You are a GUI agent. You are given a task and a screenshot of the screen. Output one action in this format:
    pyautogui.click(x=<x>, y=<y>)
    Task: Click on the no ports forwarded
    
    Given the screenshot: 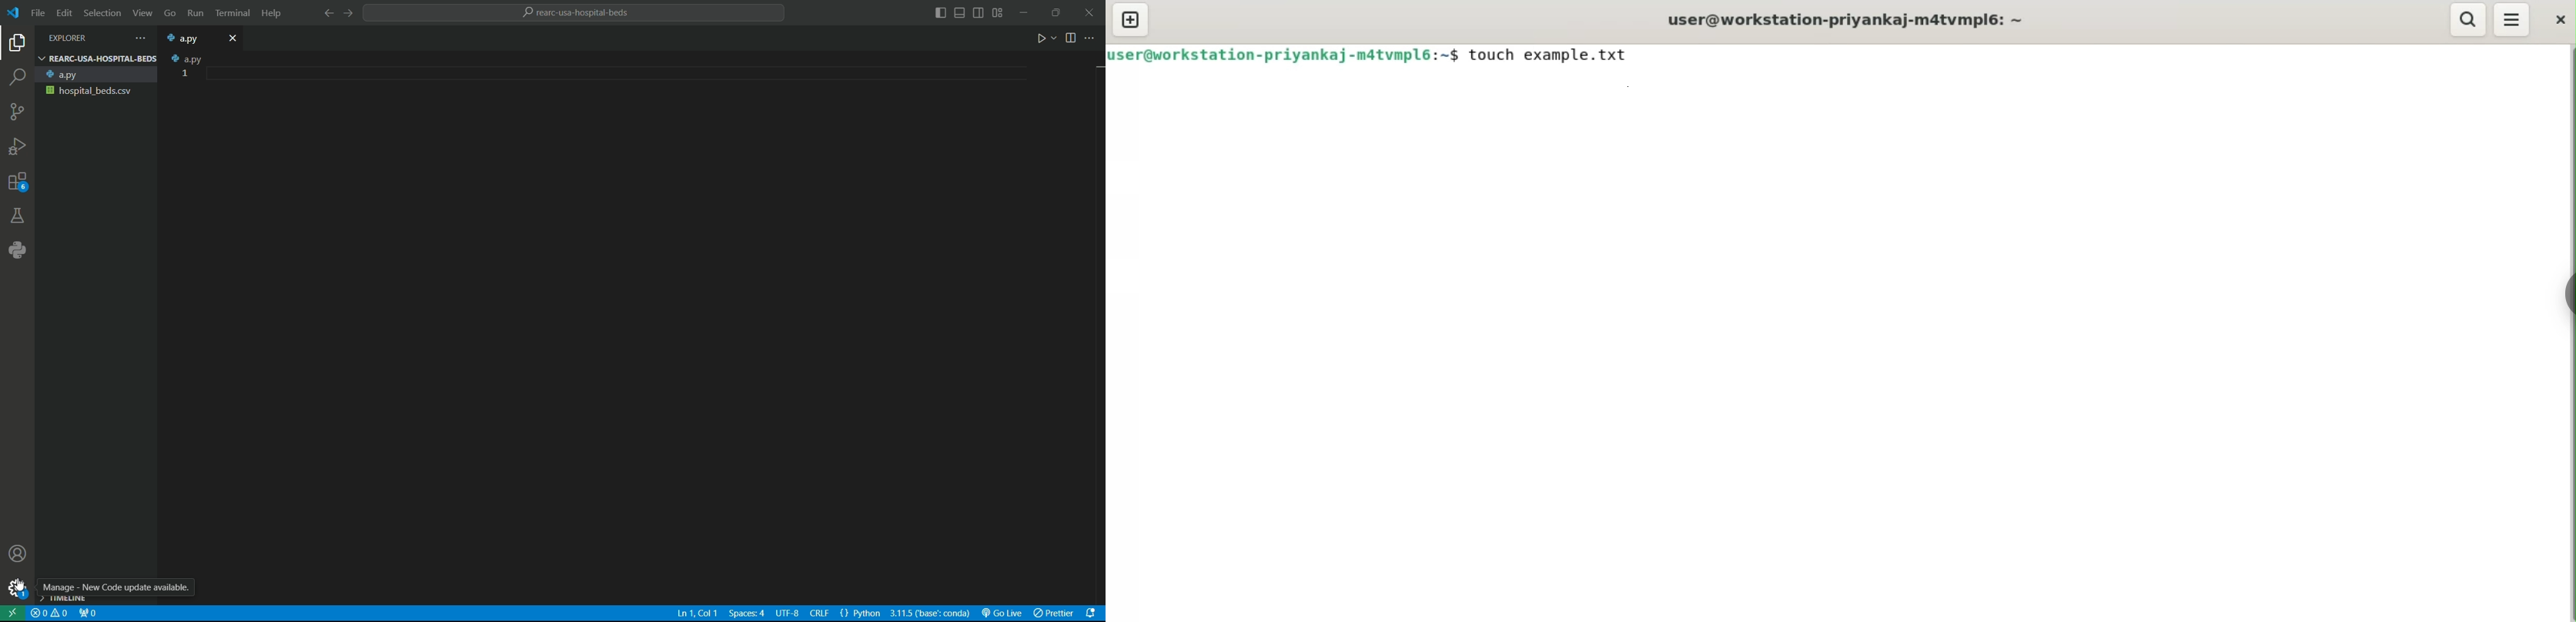 What is the action you would take?
    pyautogui.click(x=88, y=615)
    